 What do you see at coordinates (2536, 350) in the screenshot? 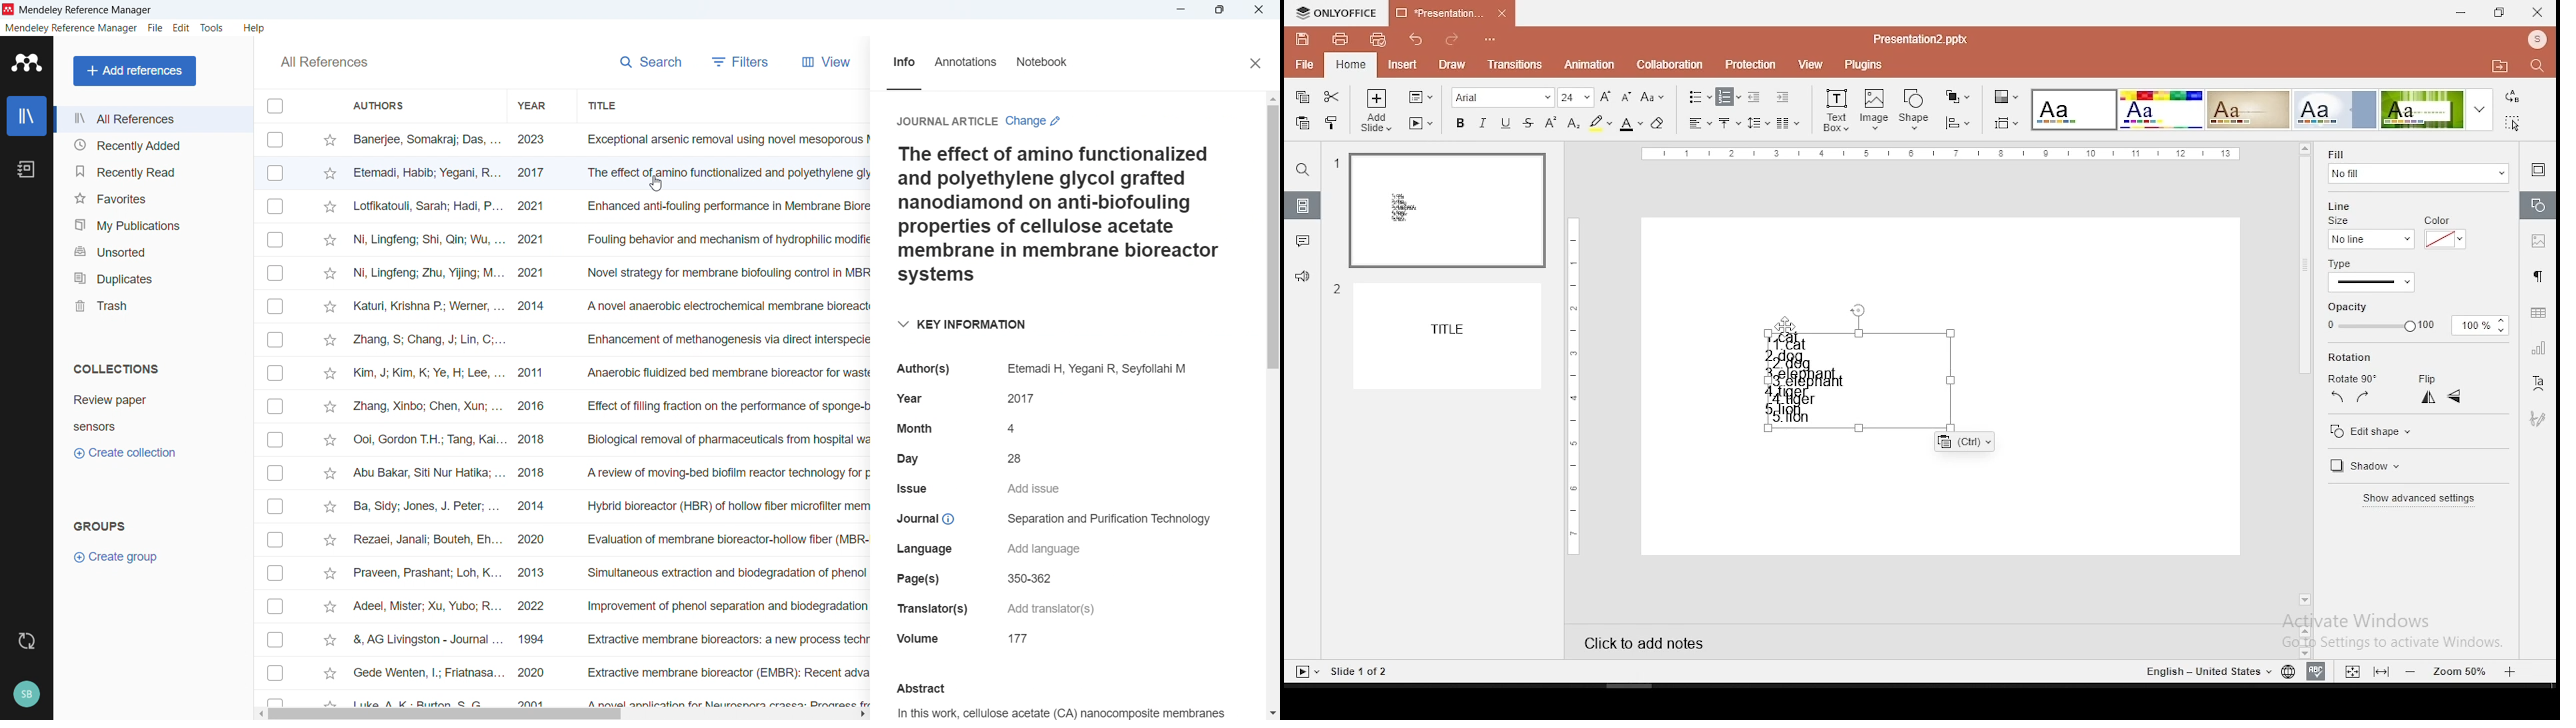
I see `chart settings` at bounding box center [2536, 350].